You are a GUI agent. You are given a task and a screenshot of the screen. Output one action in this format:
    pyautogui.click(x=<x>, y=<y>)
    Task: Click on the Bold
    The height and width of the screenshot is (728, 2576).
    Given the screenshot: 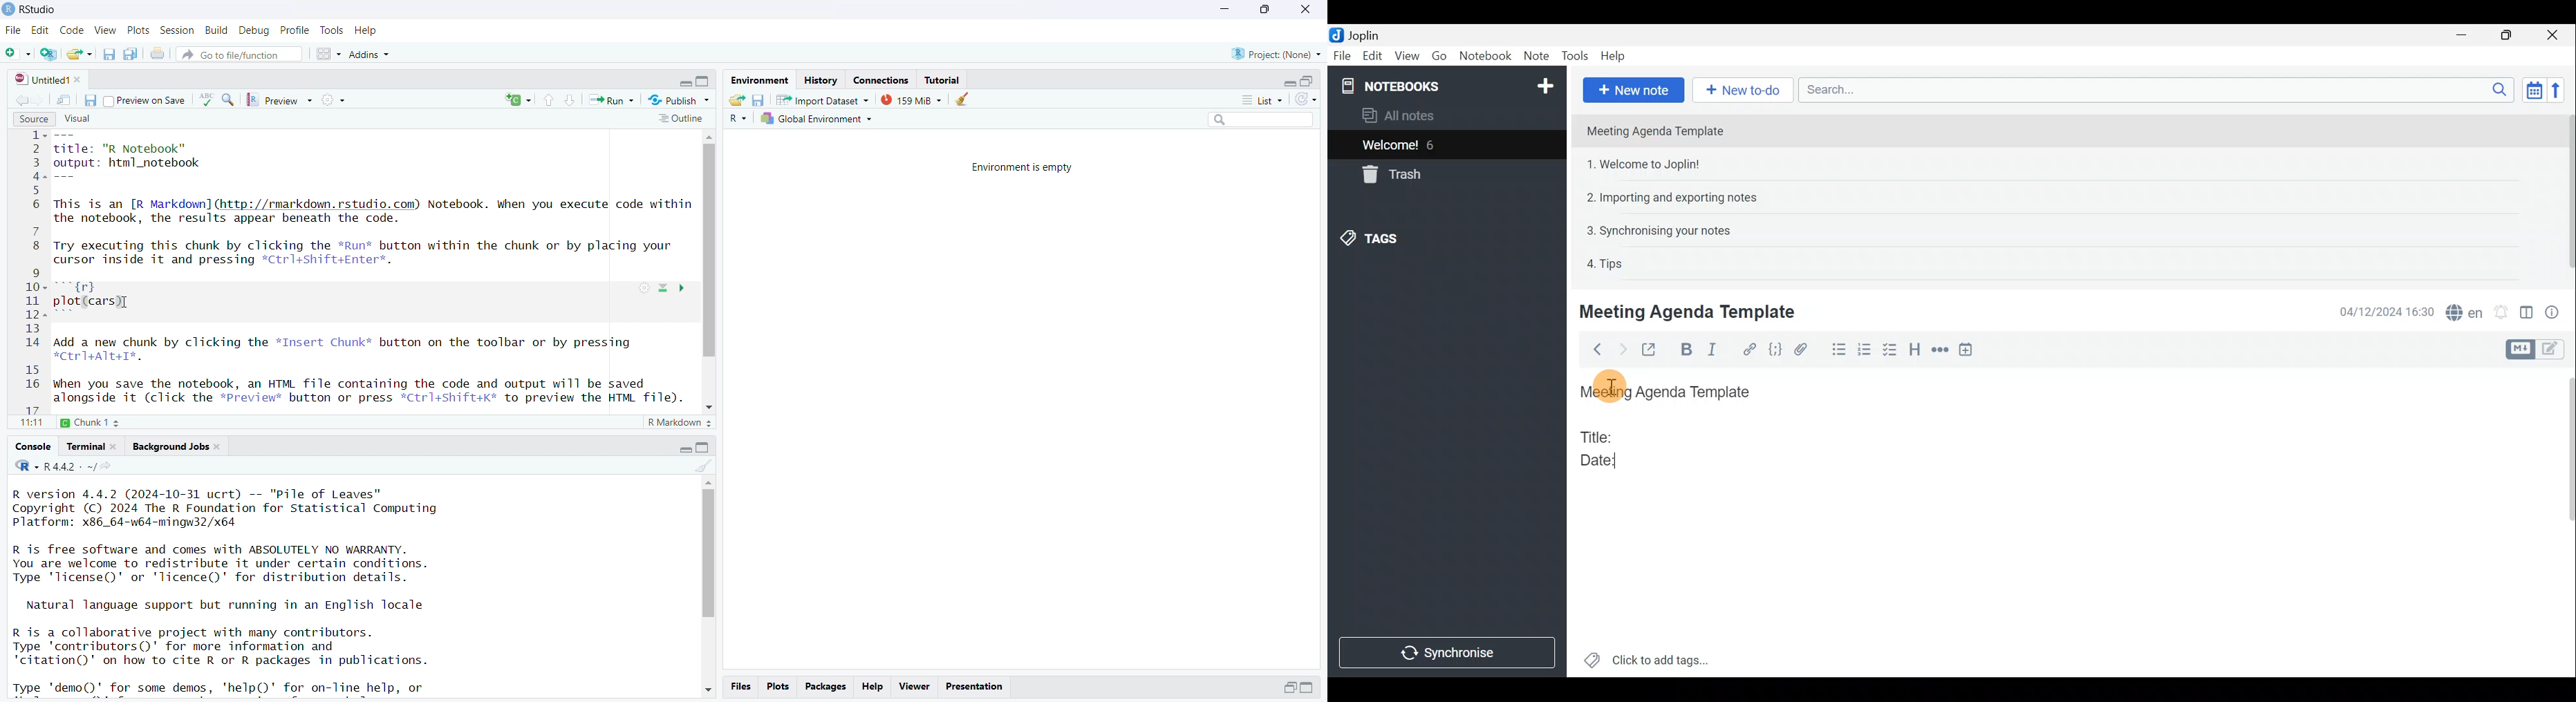 What is the action you would take?
    pyautogui.click(x=1684, y=350)
    